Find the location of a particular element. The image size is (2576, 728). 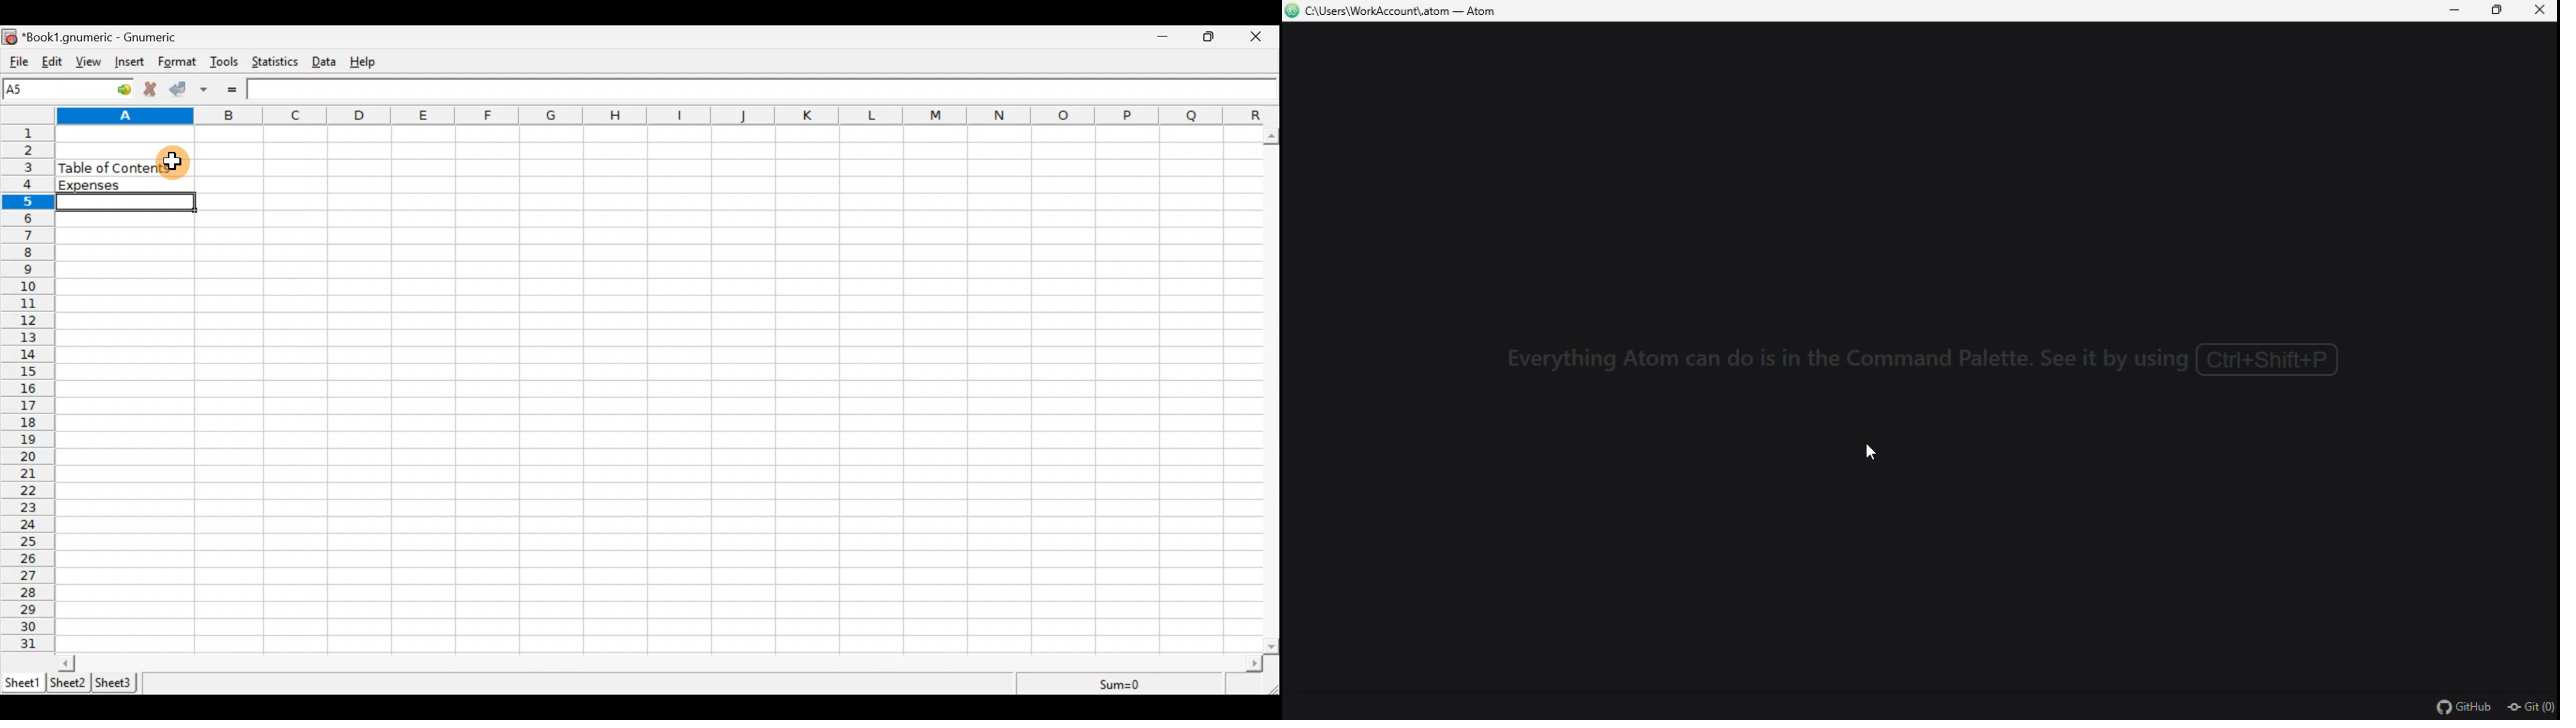

Tools is located at coordinates (225, 63).